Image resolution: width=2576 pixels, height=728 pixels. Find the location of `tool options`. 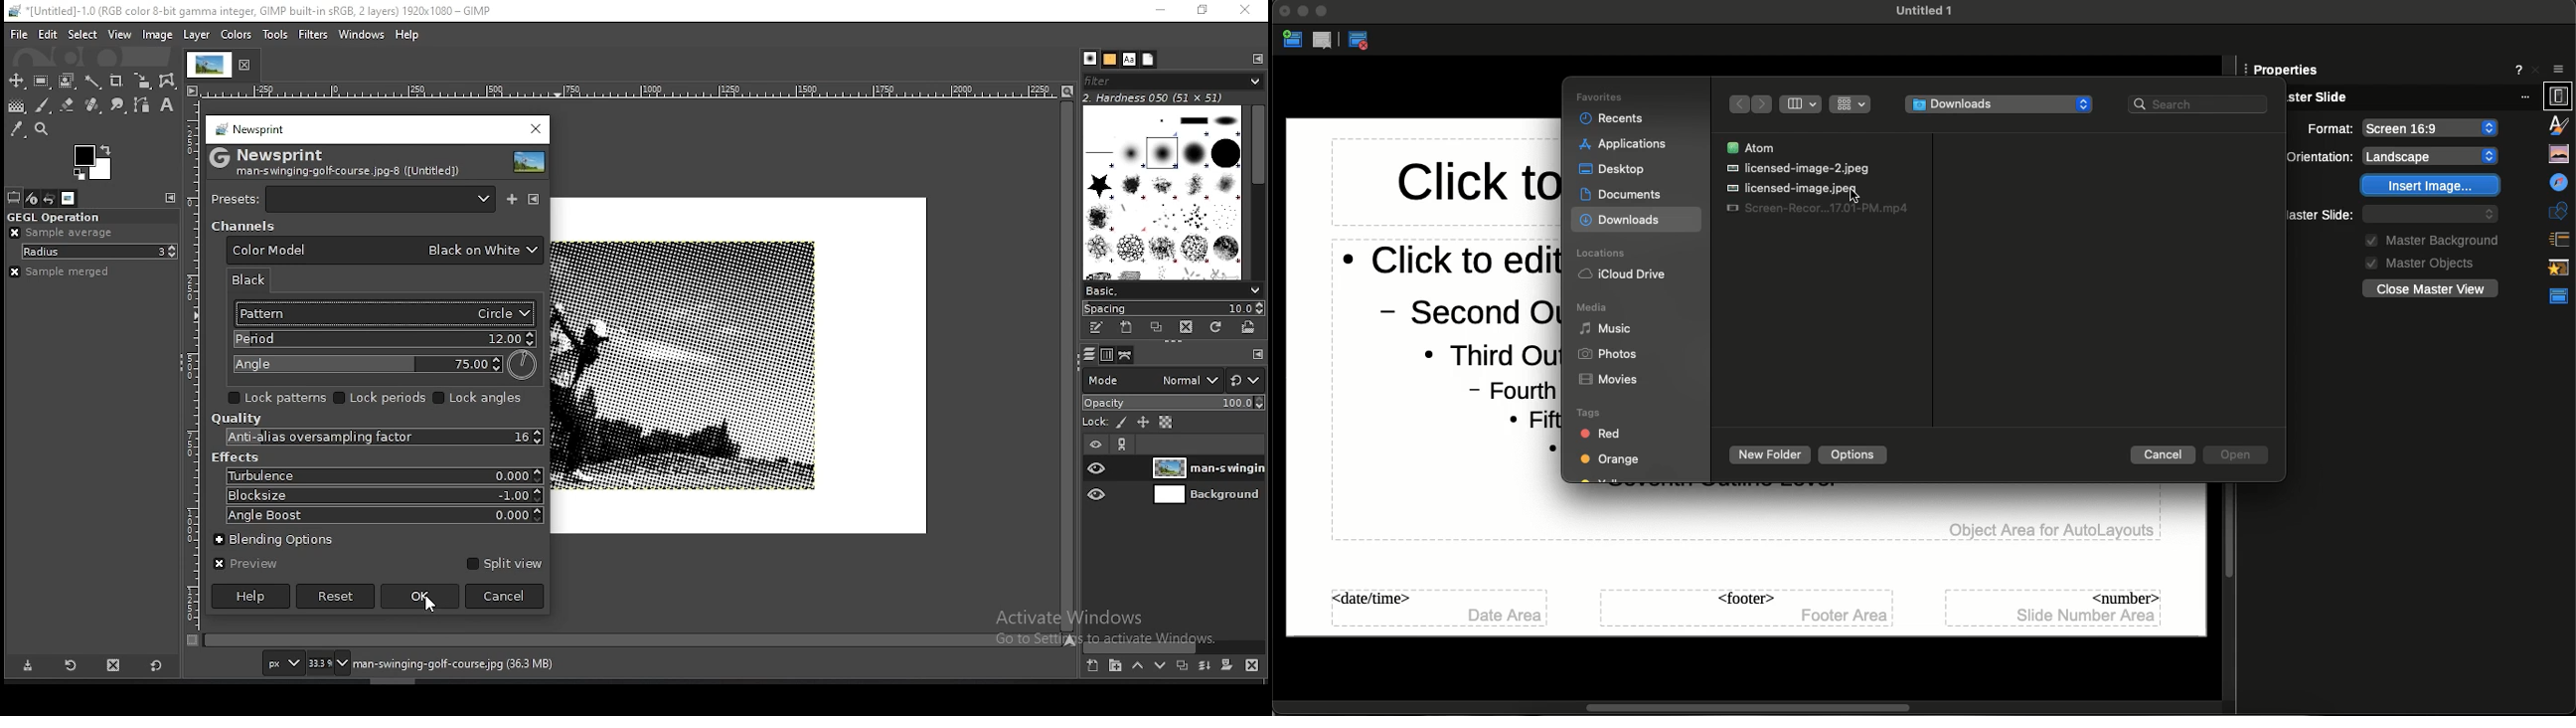

tool options is located at coordinates (14, 197).